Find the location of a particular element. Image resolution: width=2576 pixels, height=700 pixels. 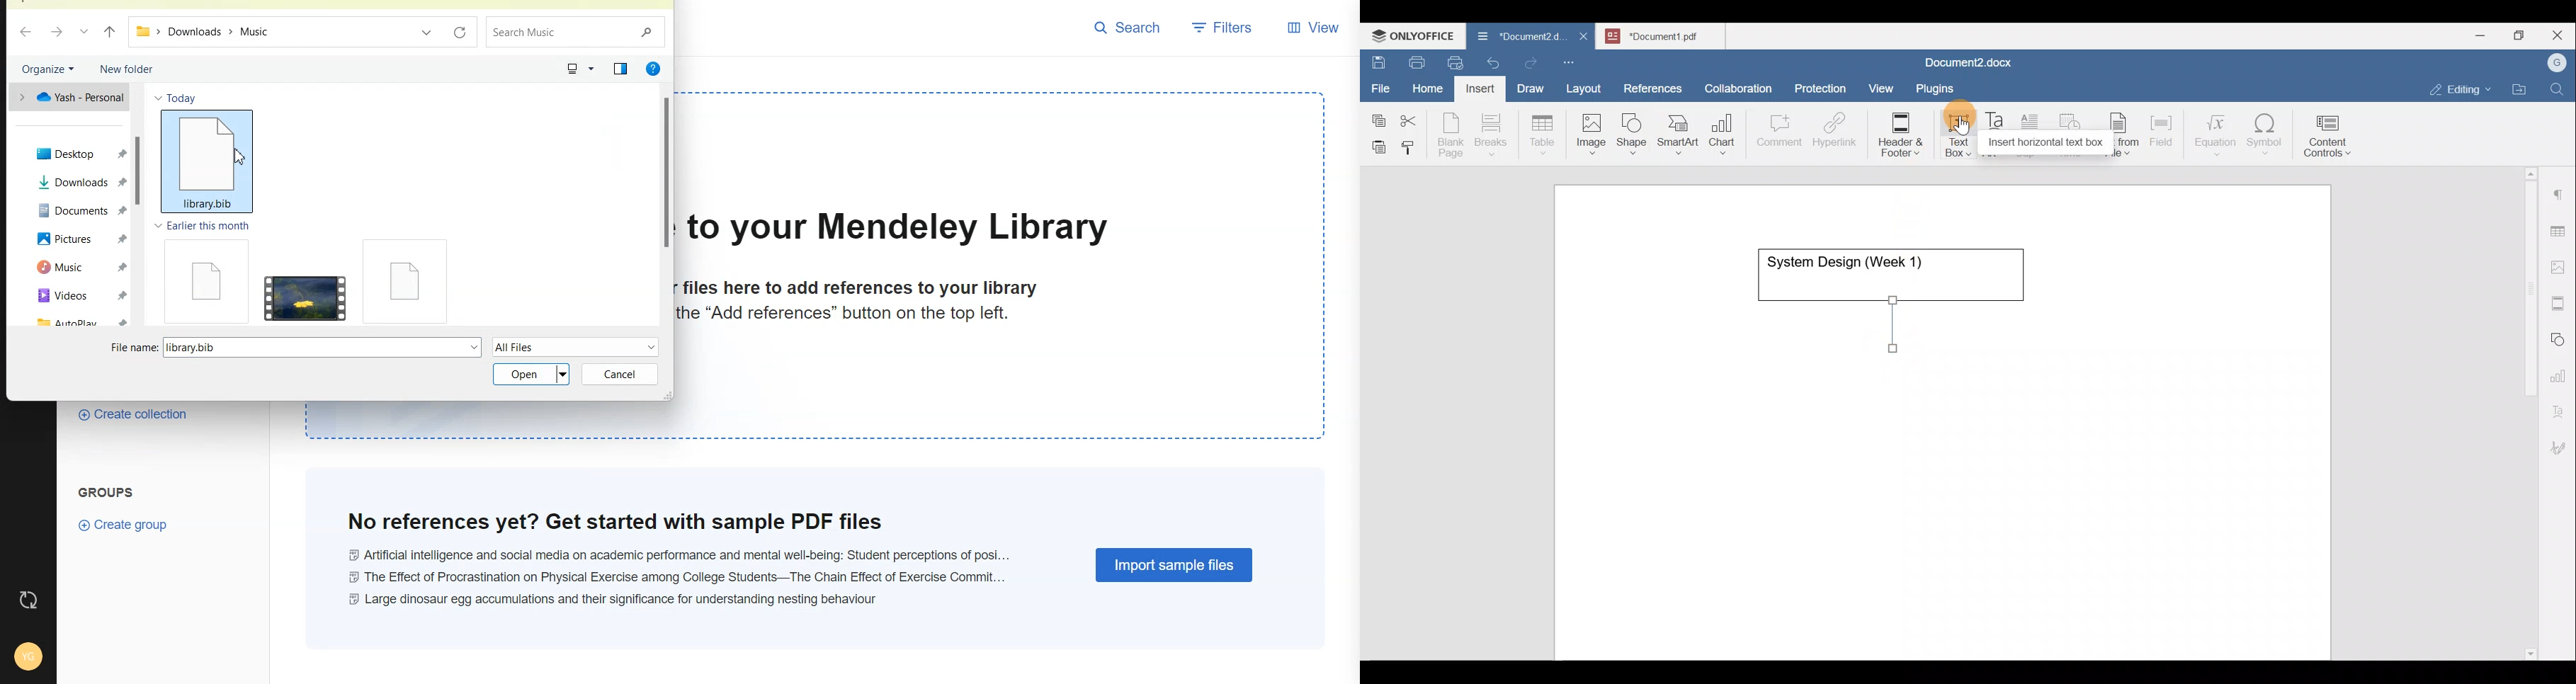

Shape is located at coordinates (1633, 128).